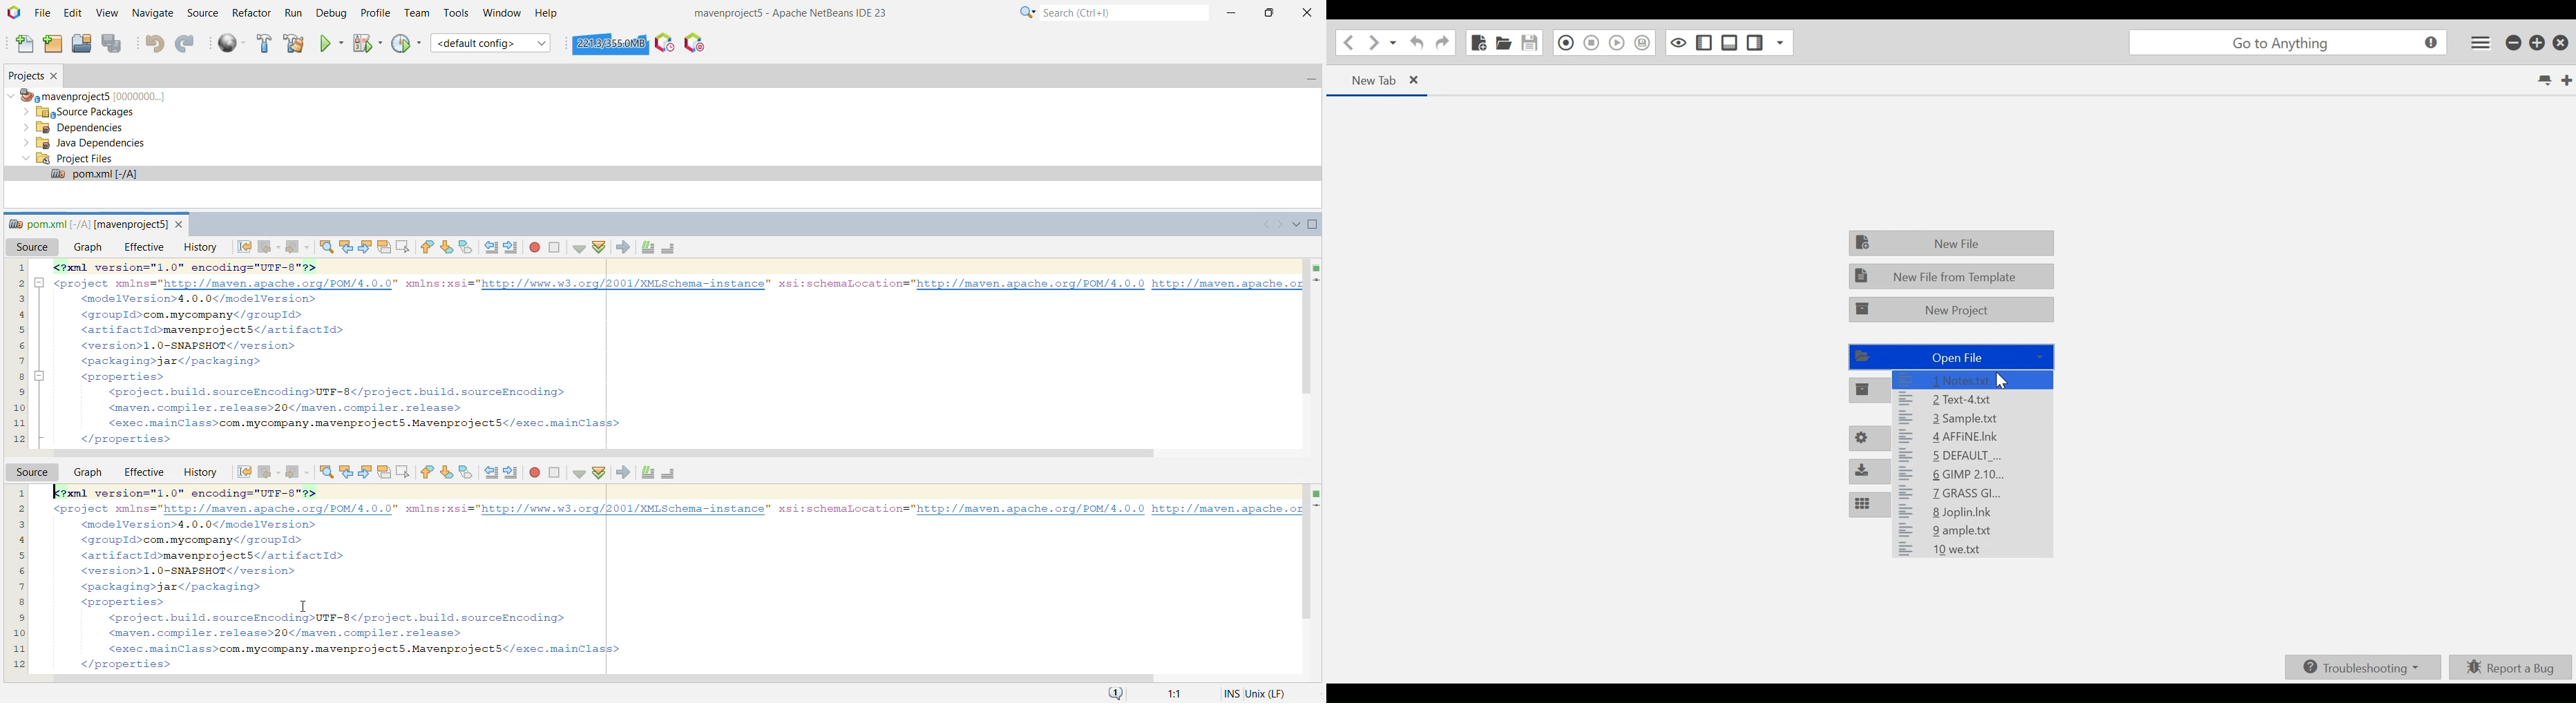  Describe the element at coordinates (198, 247) in the screenshot. I see `History` at that location.